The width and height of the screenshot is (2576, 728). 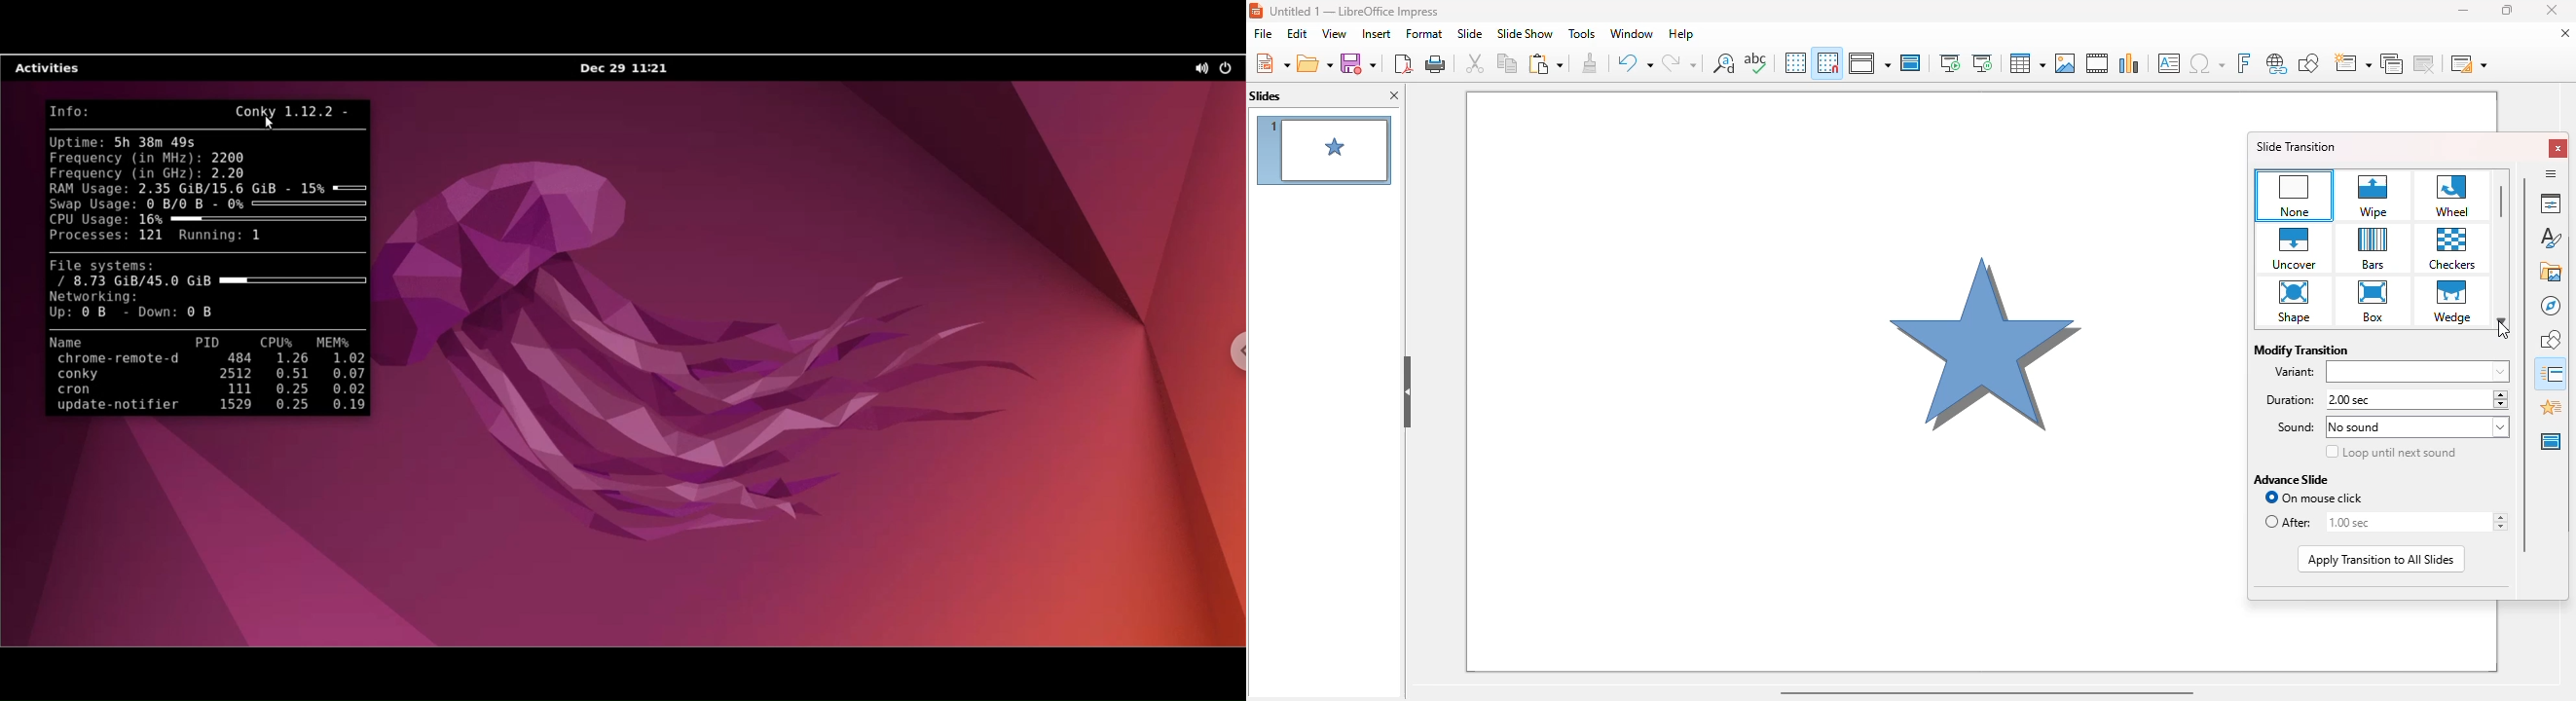 What do you see at coordinates (2553, 407) in the screenshot?
I see `animation` at bounding box center [2553, 407].